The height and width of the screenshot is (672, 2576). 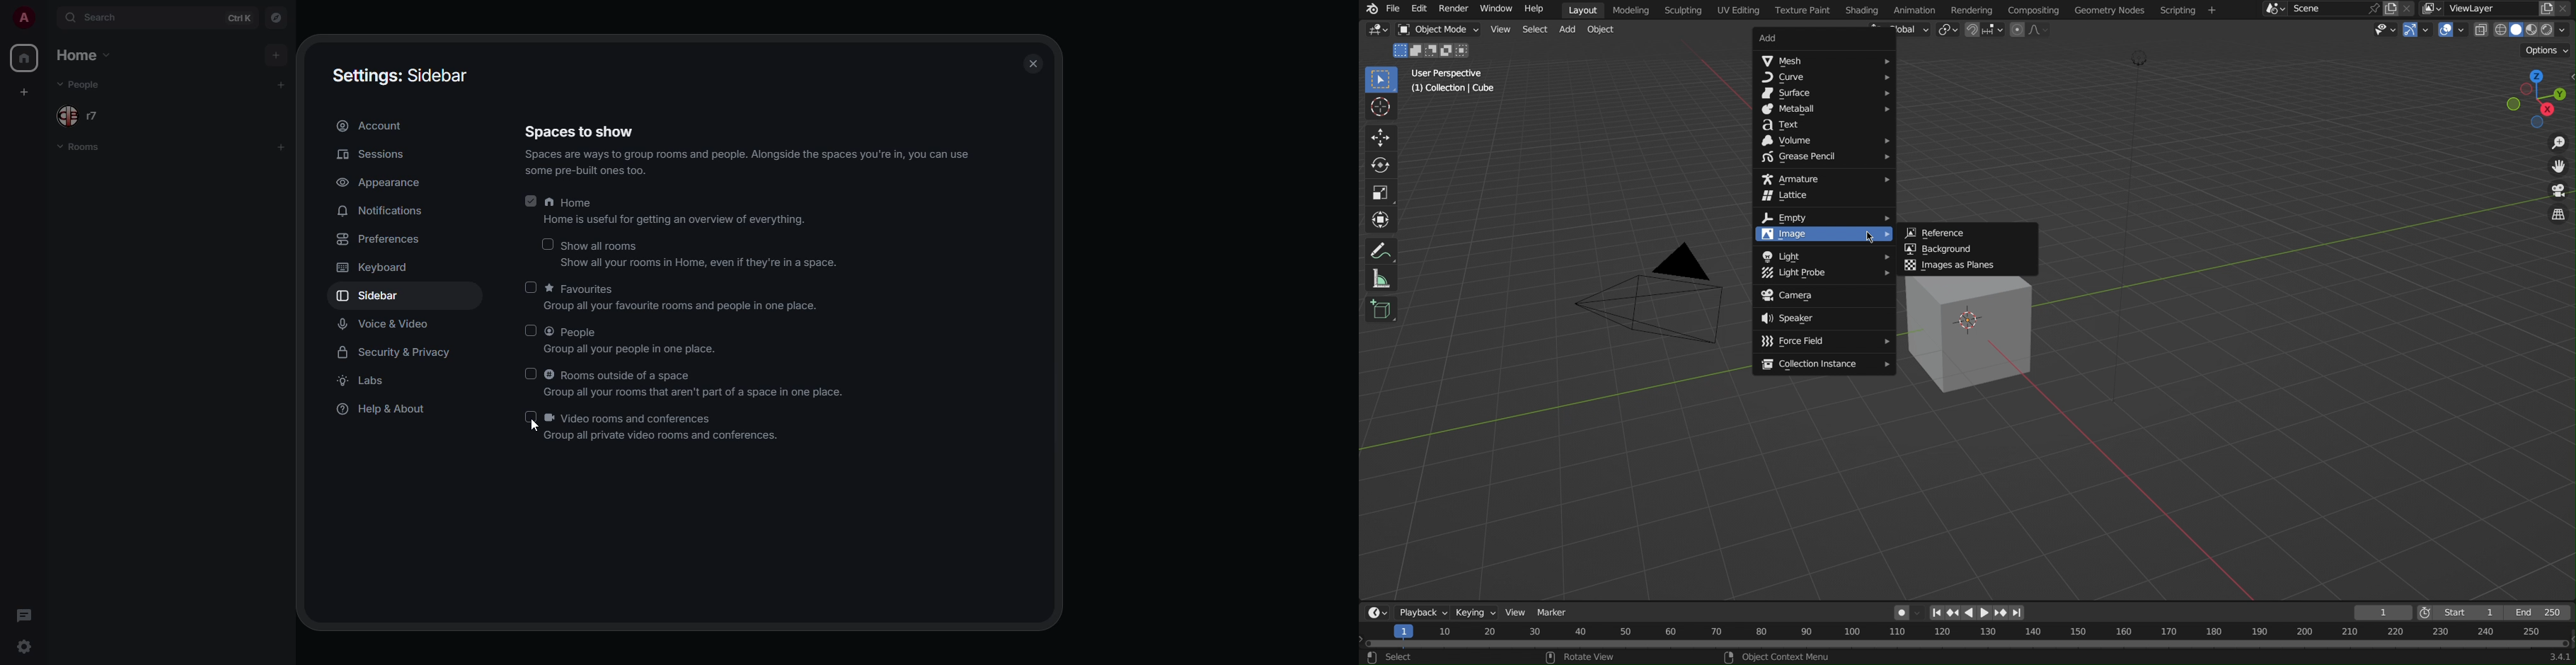 What do you see at coordinates (1947, 31) in the screenshot?
I see `Transform Pivot Point` at bounding box center [1947, 31].